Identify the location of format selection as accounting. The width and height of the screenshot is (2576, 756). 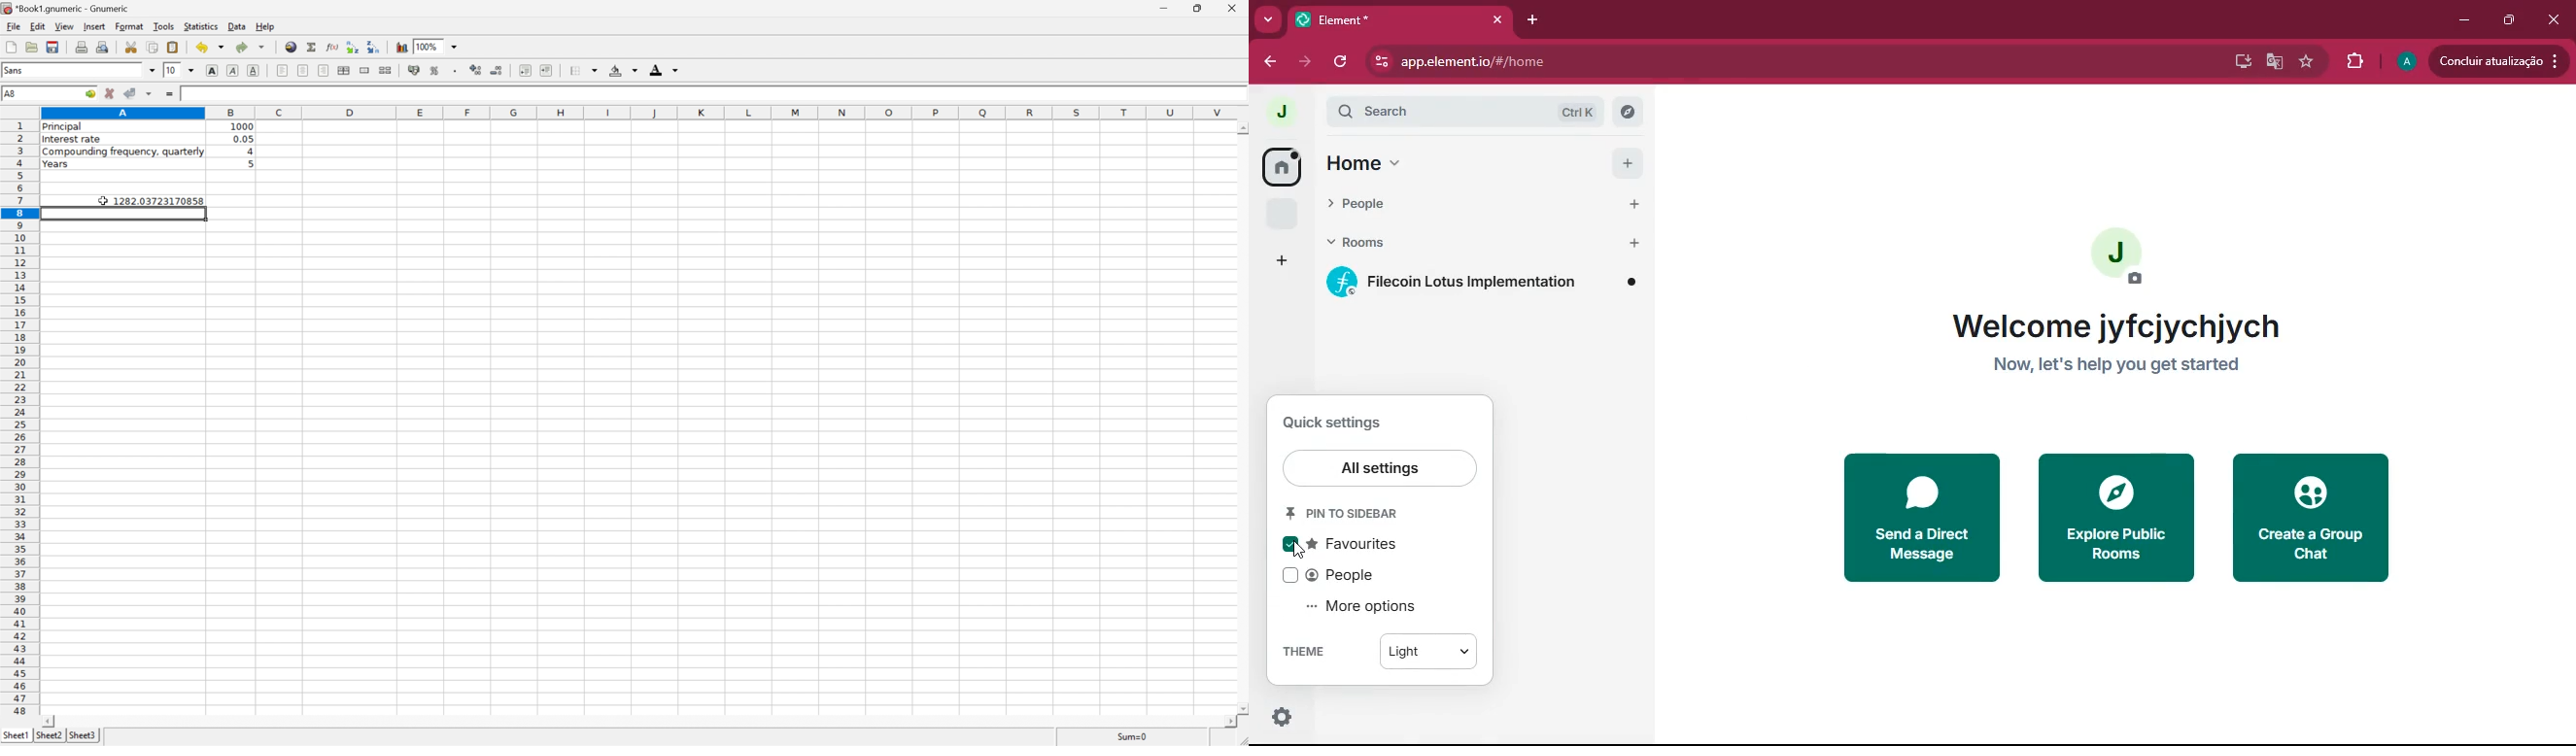
(415, 70).